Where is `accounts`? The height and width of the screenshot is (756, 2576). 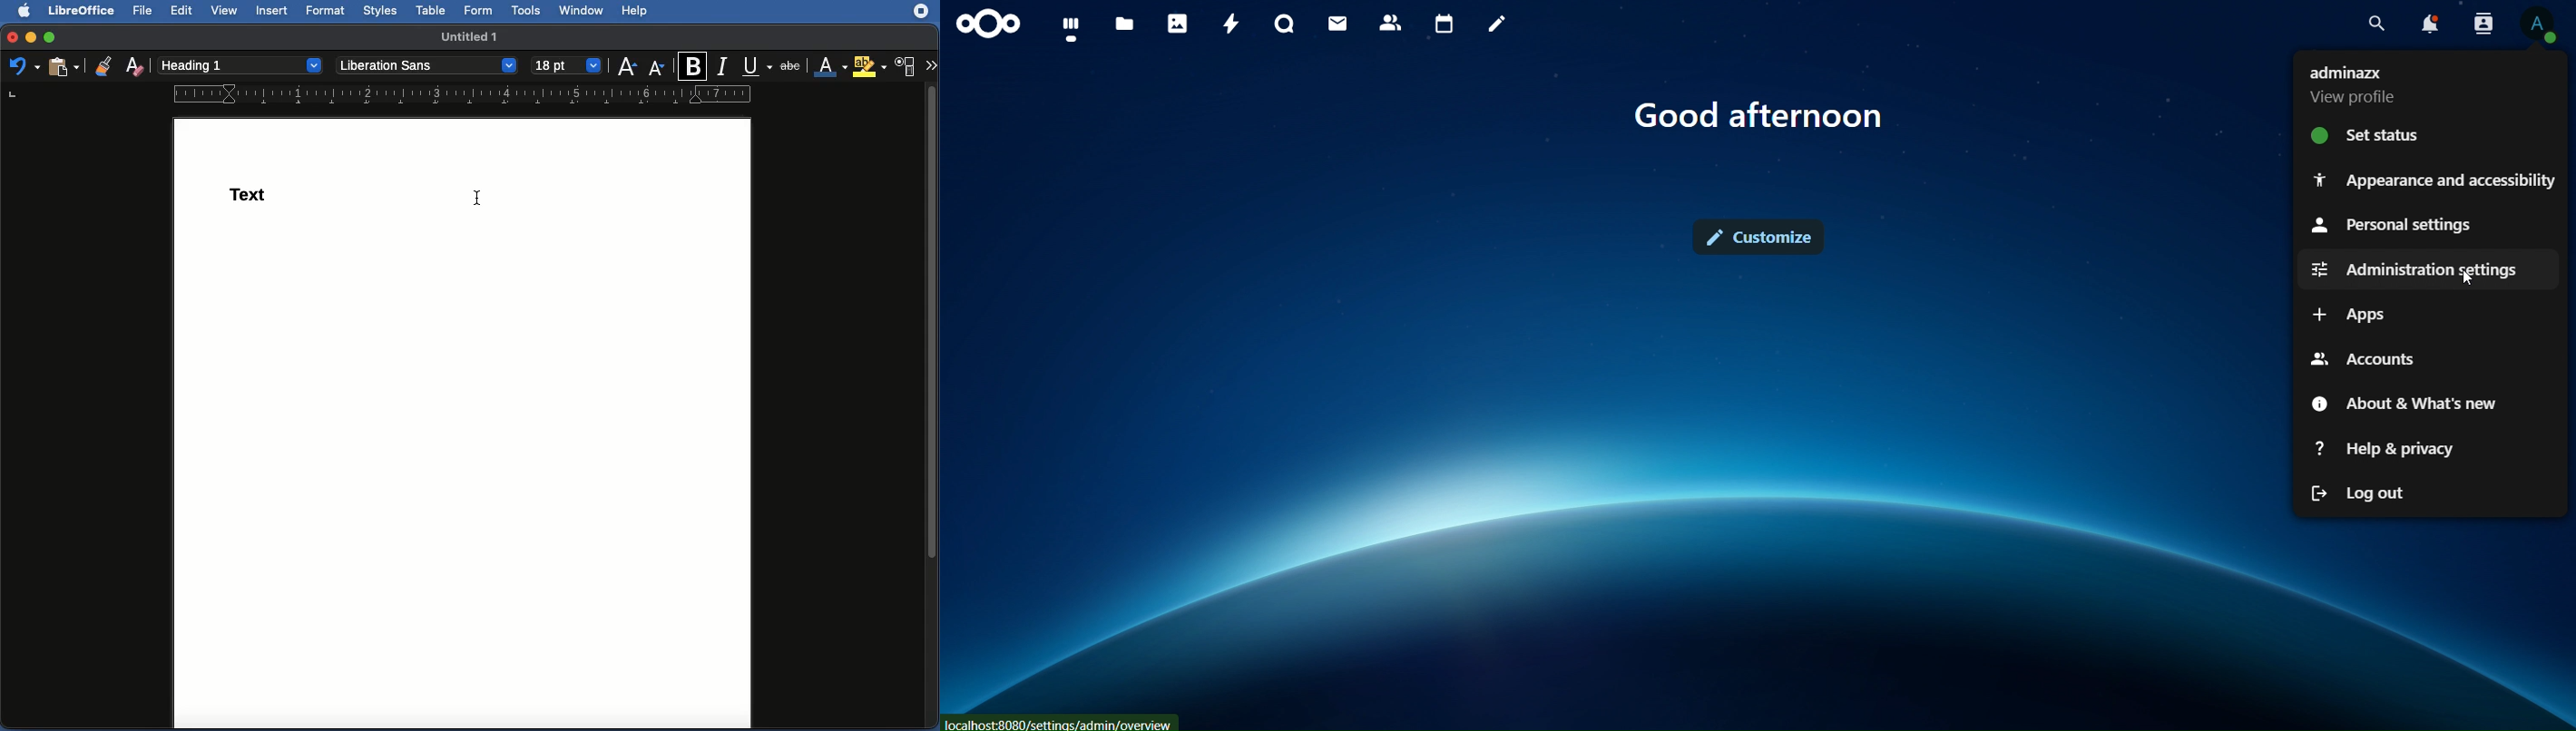
accounts is located at coordinates (2392, 357).